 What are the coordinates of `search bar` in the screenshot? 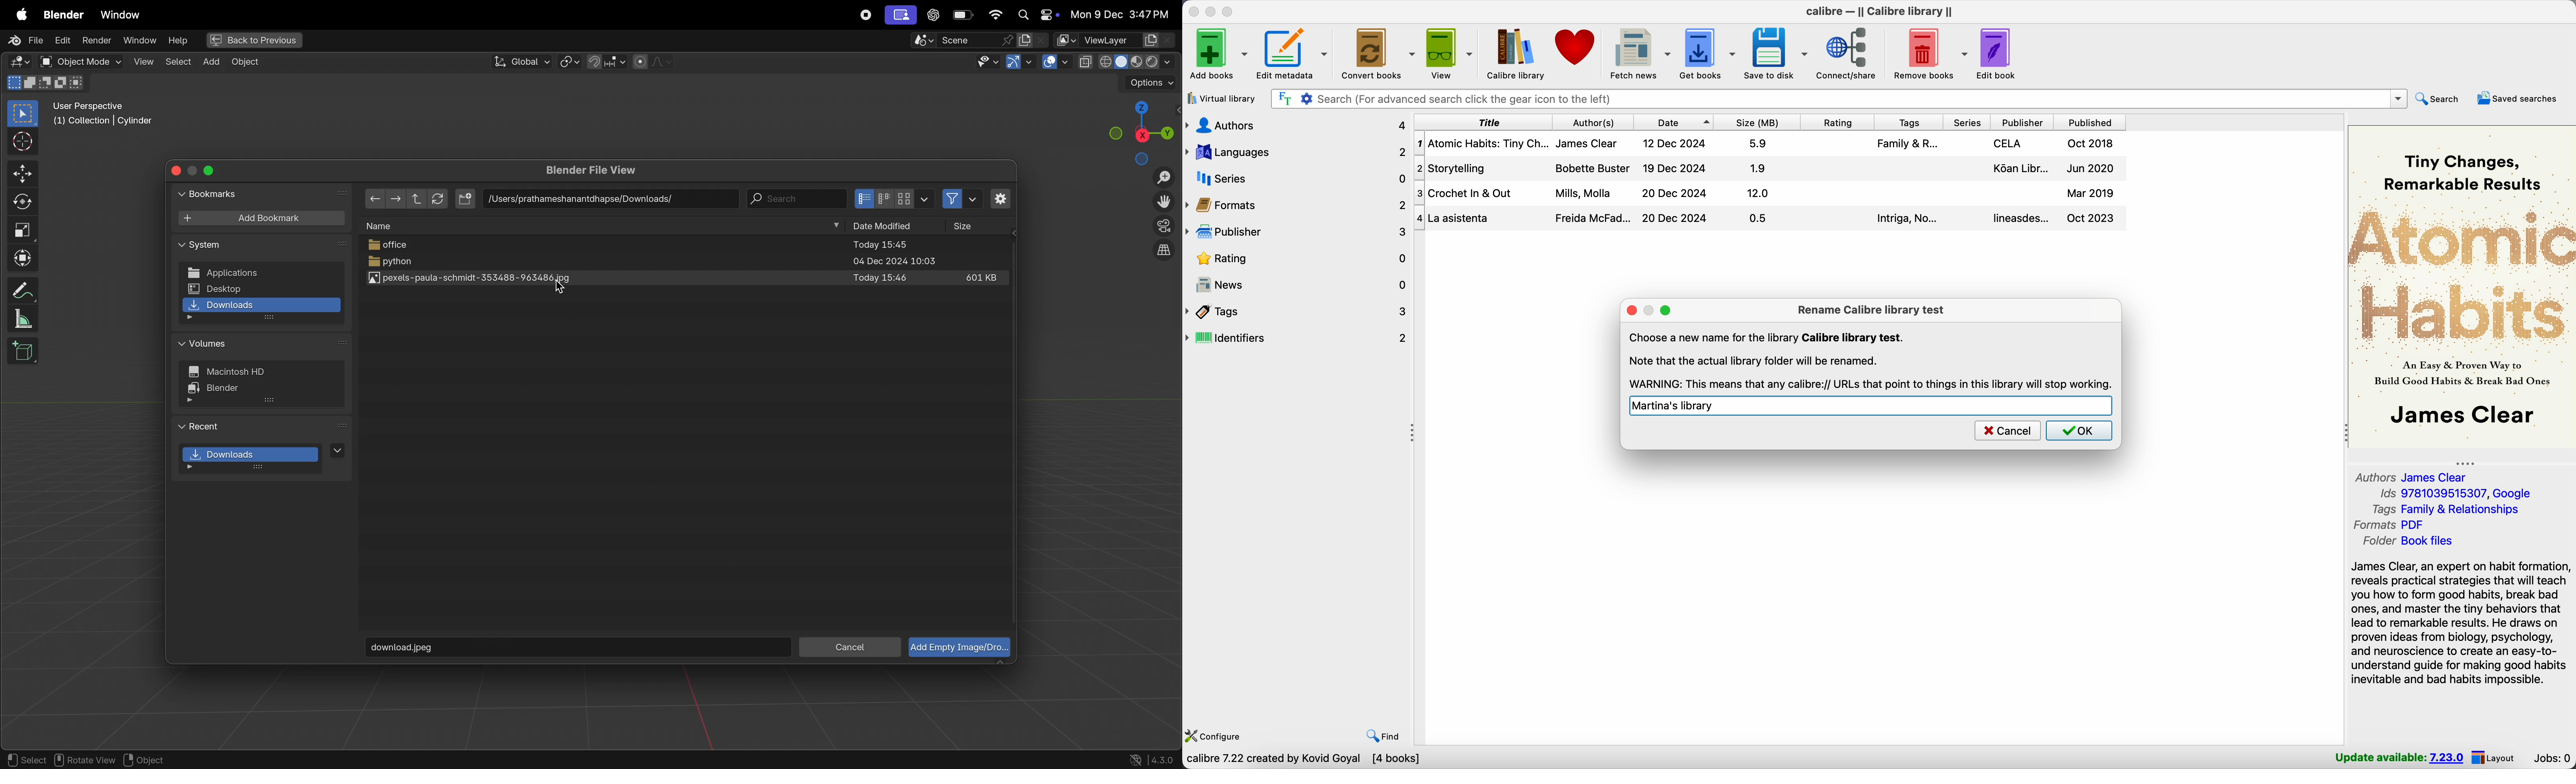 It's located at (1838, 98).